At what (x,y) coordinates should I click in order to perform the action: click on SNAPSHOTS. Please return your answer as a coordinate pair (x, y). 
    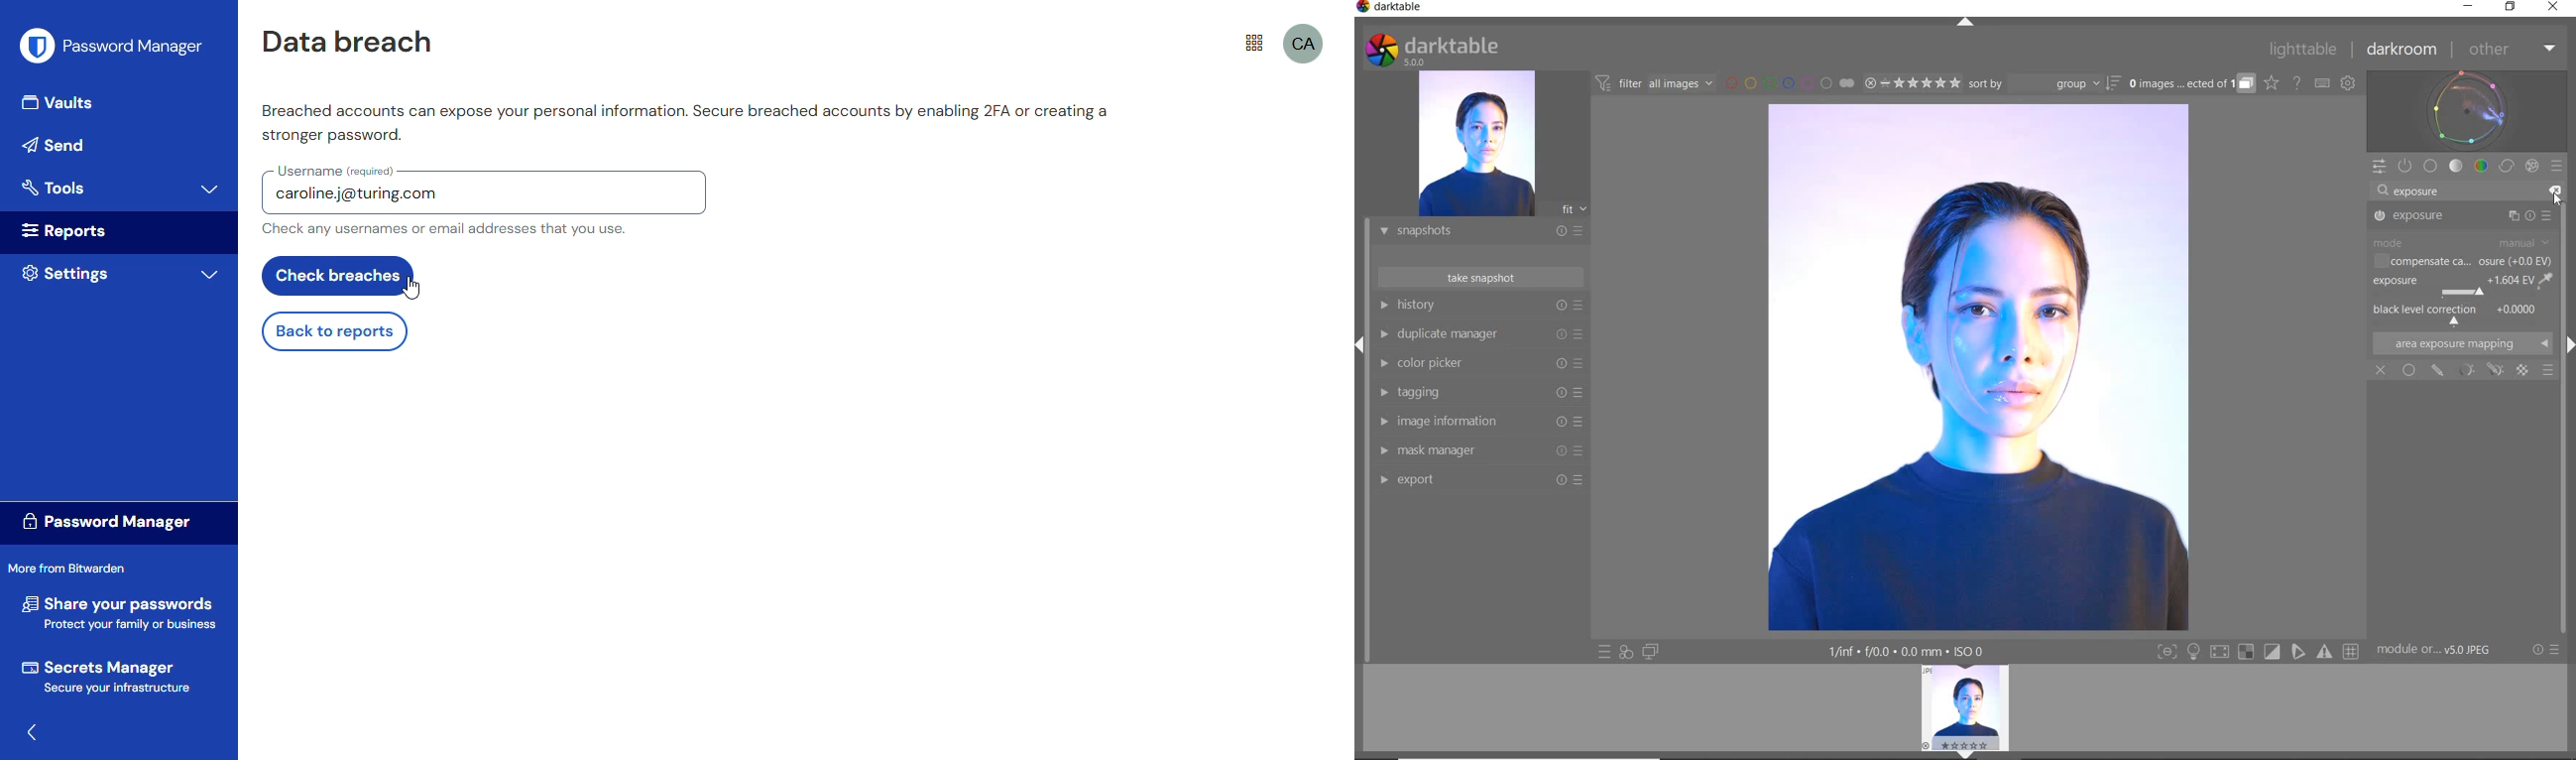
    Looking at the image, I should click on (1475, 232).